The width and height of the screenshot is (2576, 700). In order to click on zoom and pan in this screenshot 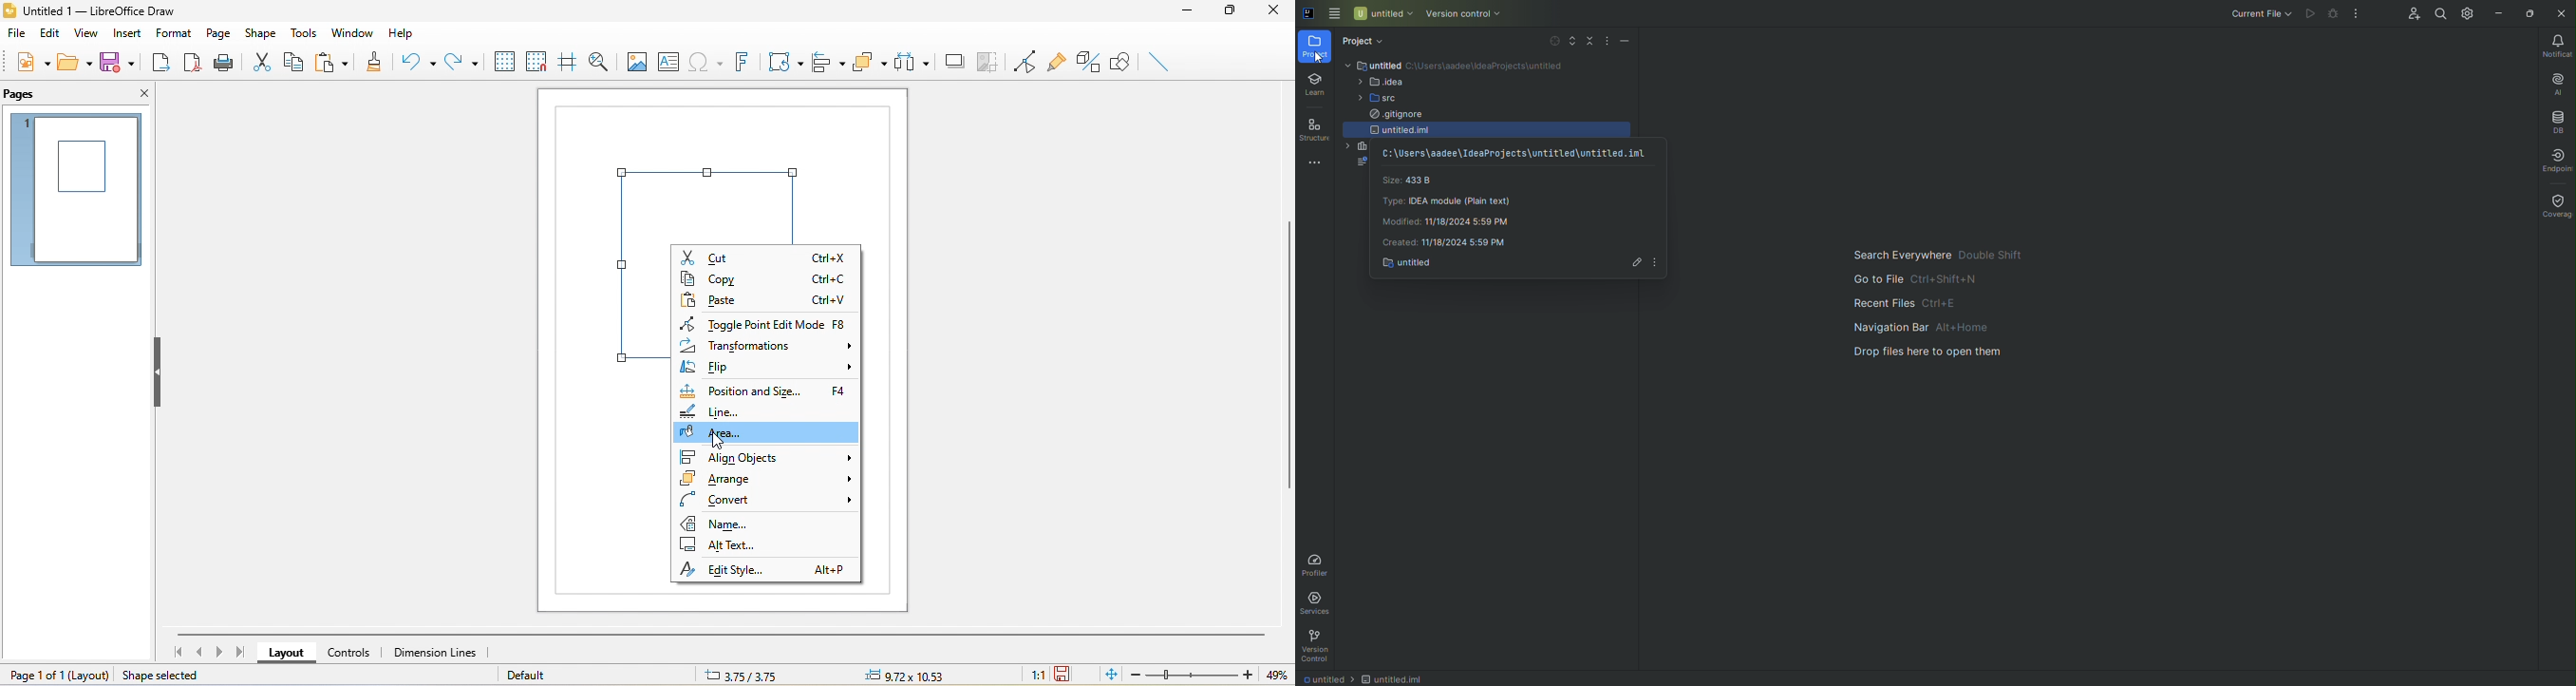, I will do `click(603, 62)`.